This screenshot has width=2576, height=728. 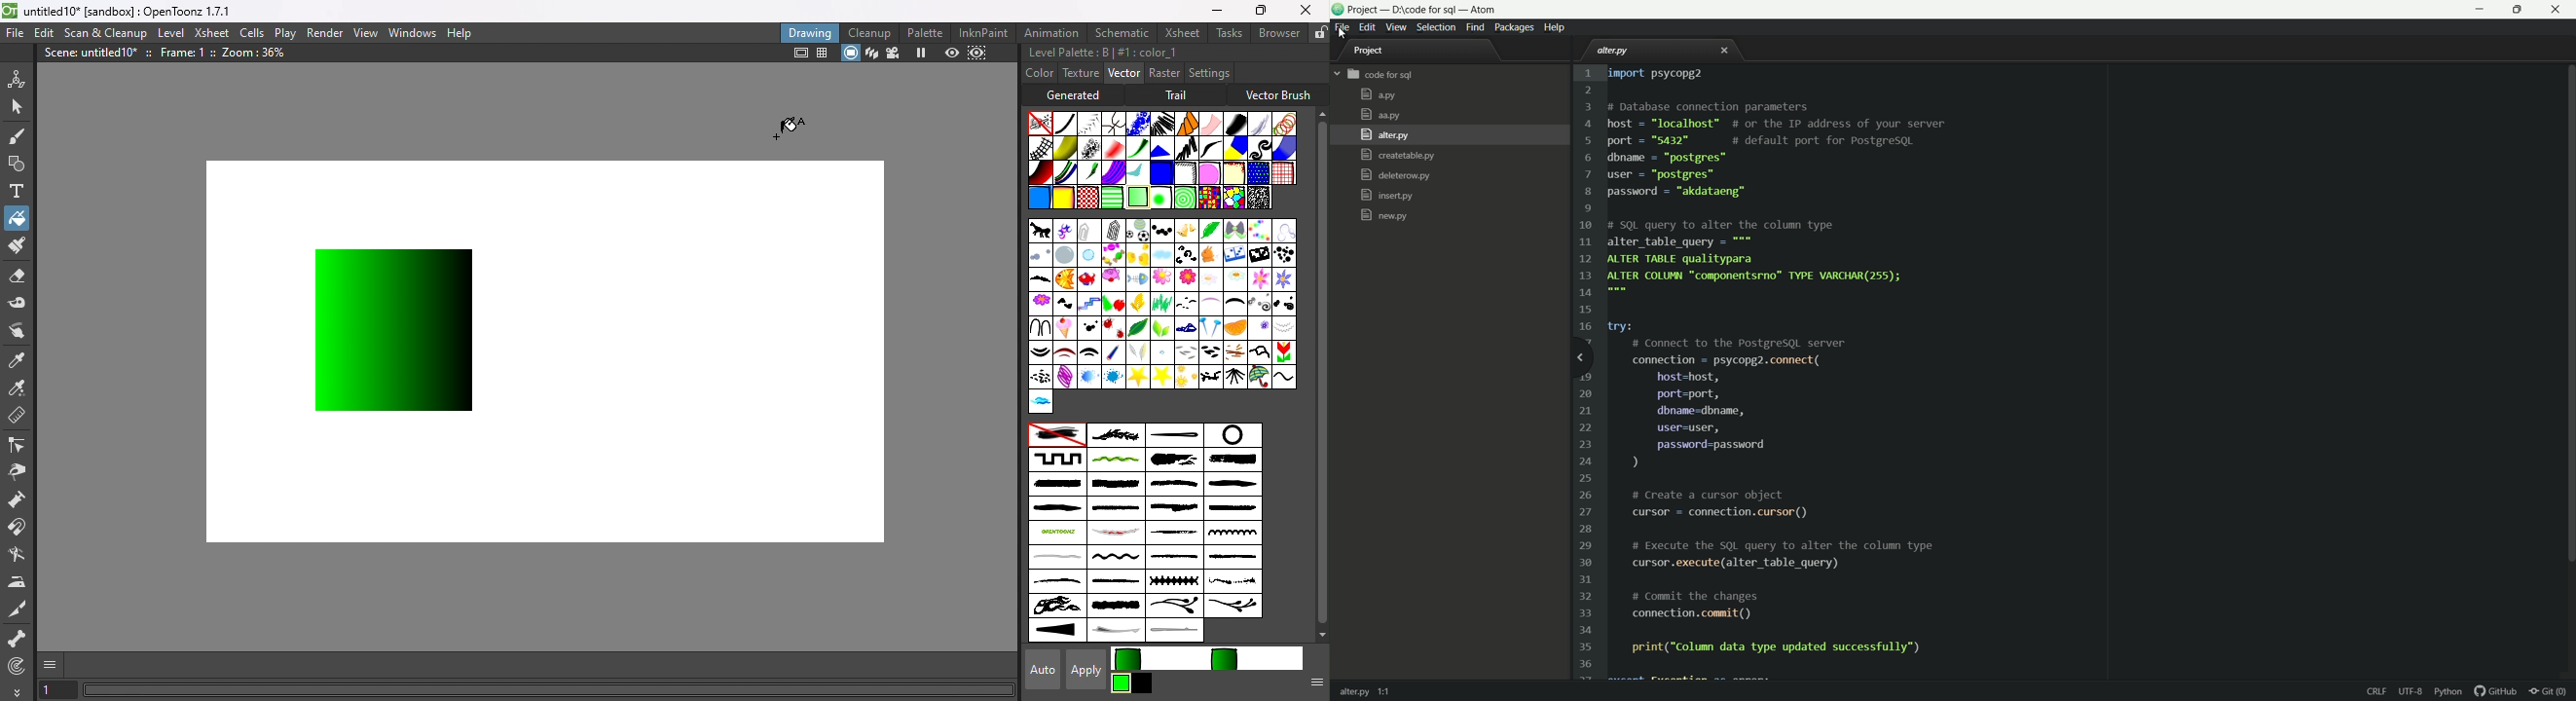 What do you see at coordinates (1282, 231) in the screenshot?
I see `Brush2` at bounding box center [1282, 231].